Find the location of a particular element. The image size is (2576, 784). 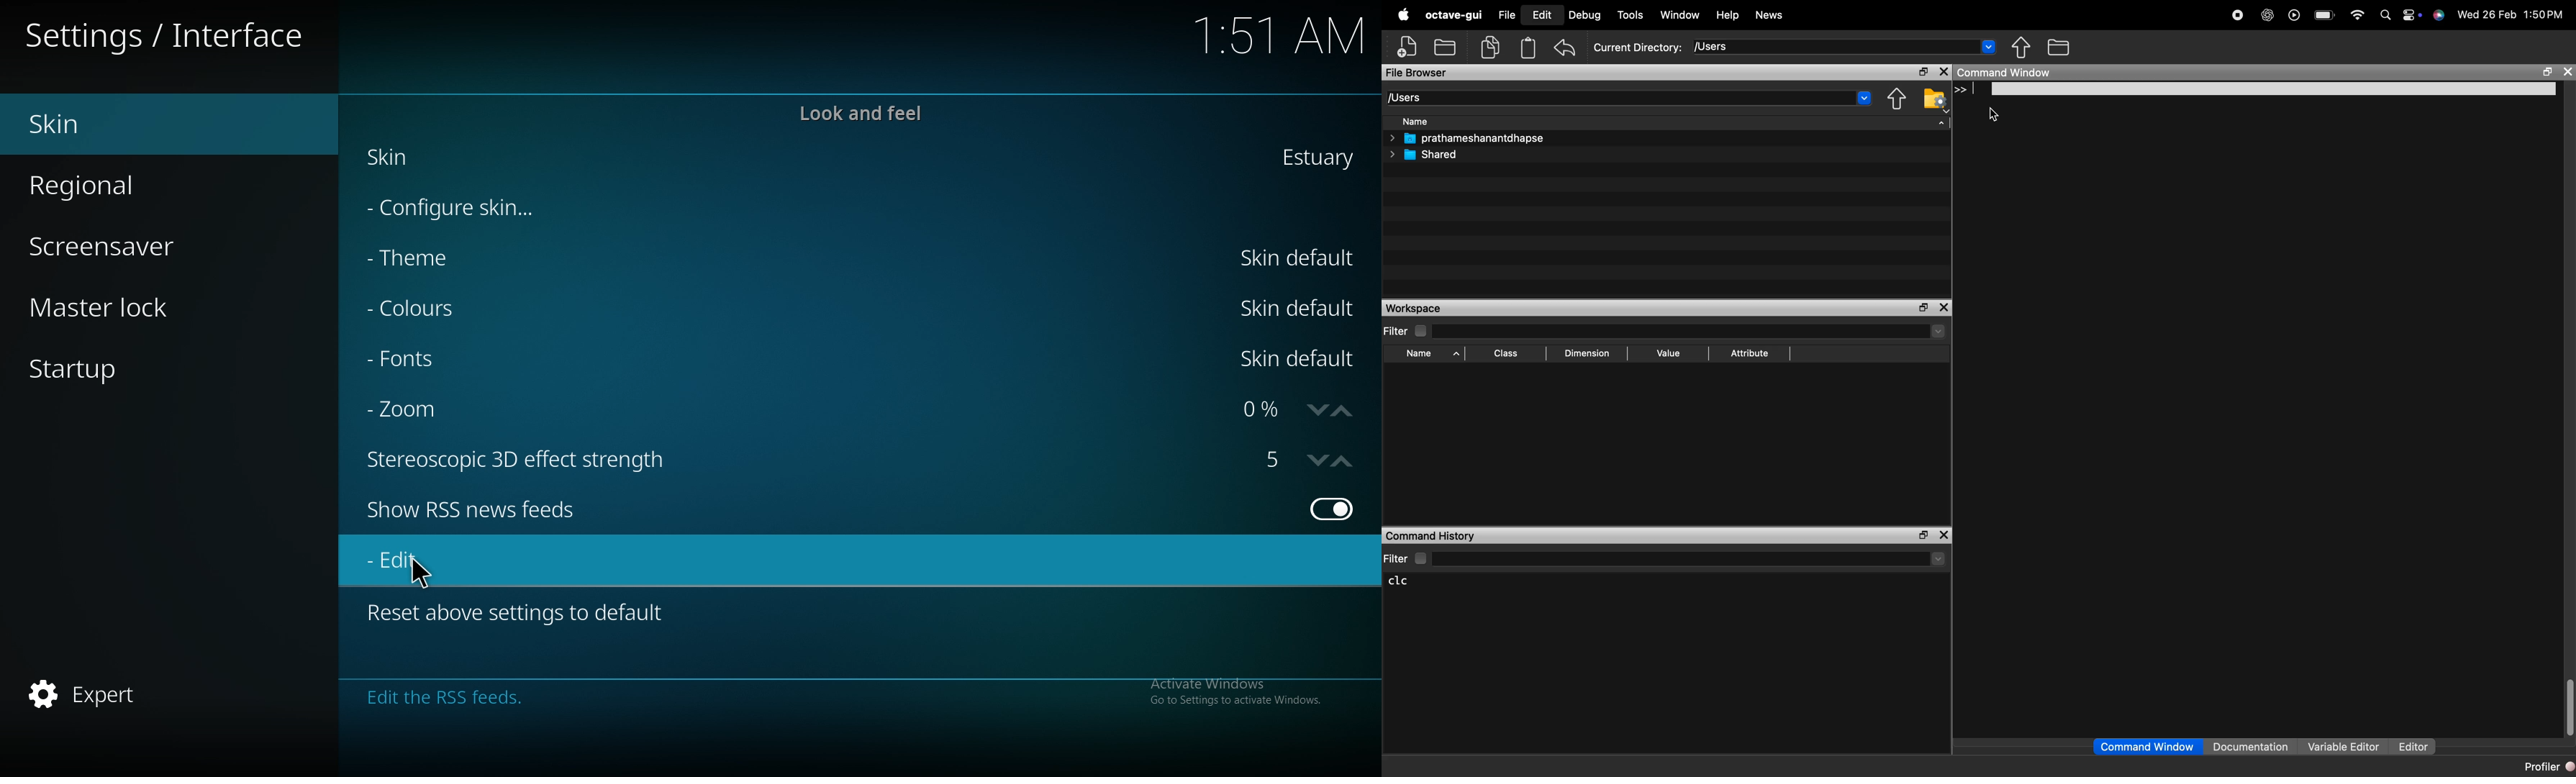

increase stereoscopic 3d effect strength is located at coordinates (1343, 460).